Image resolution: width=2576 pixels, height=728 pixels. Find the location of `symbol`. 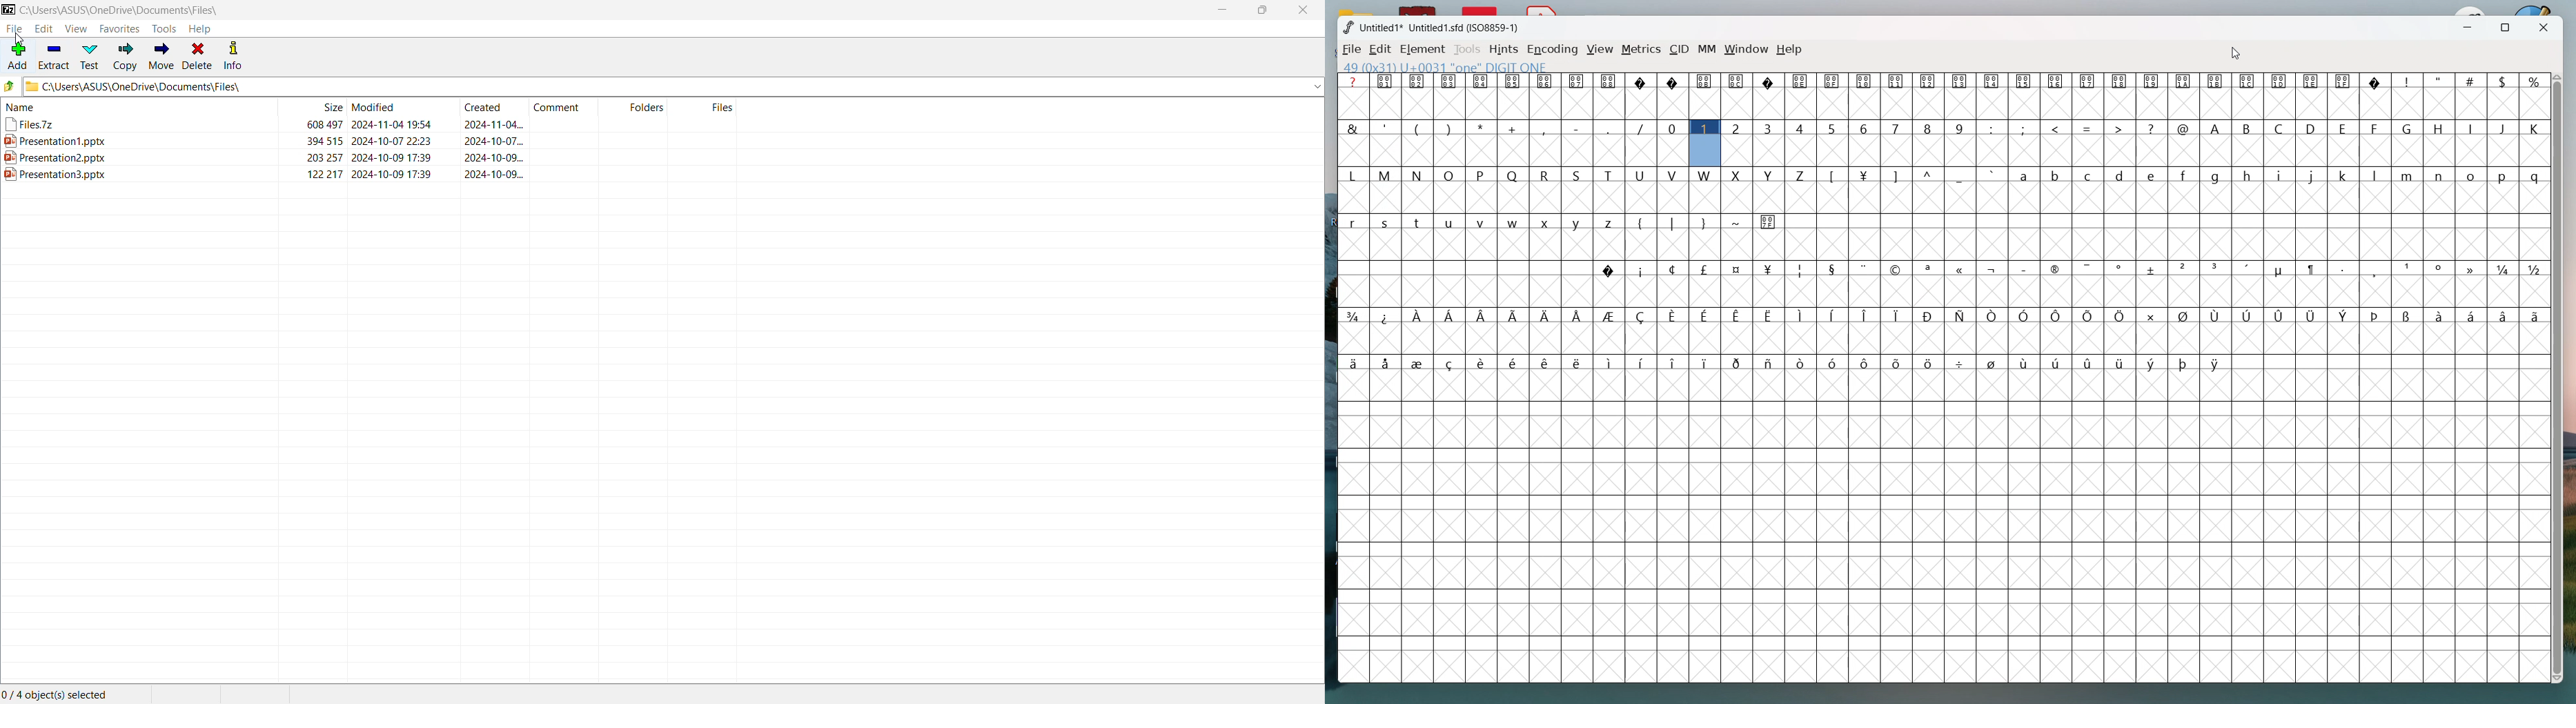

symbol is located at coordinates (2469, 314).